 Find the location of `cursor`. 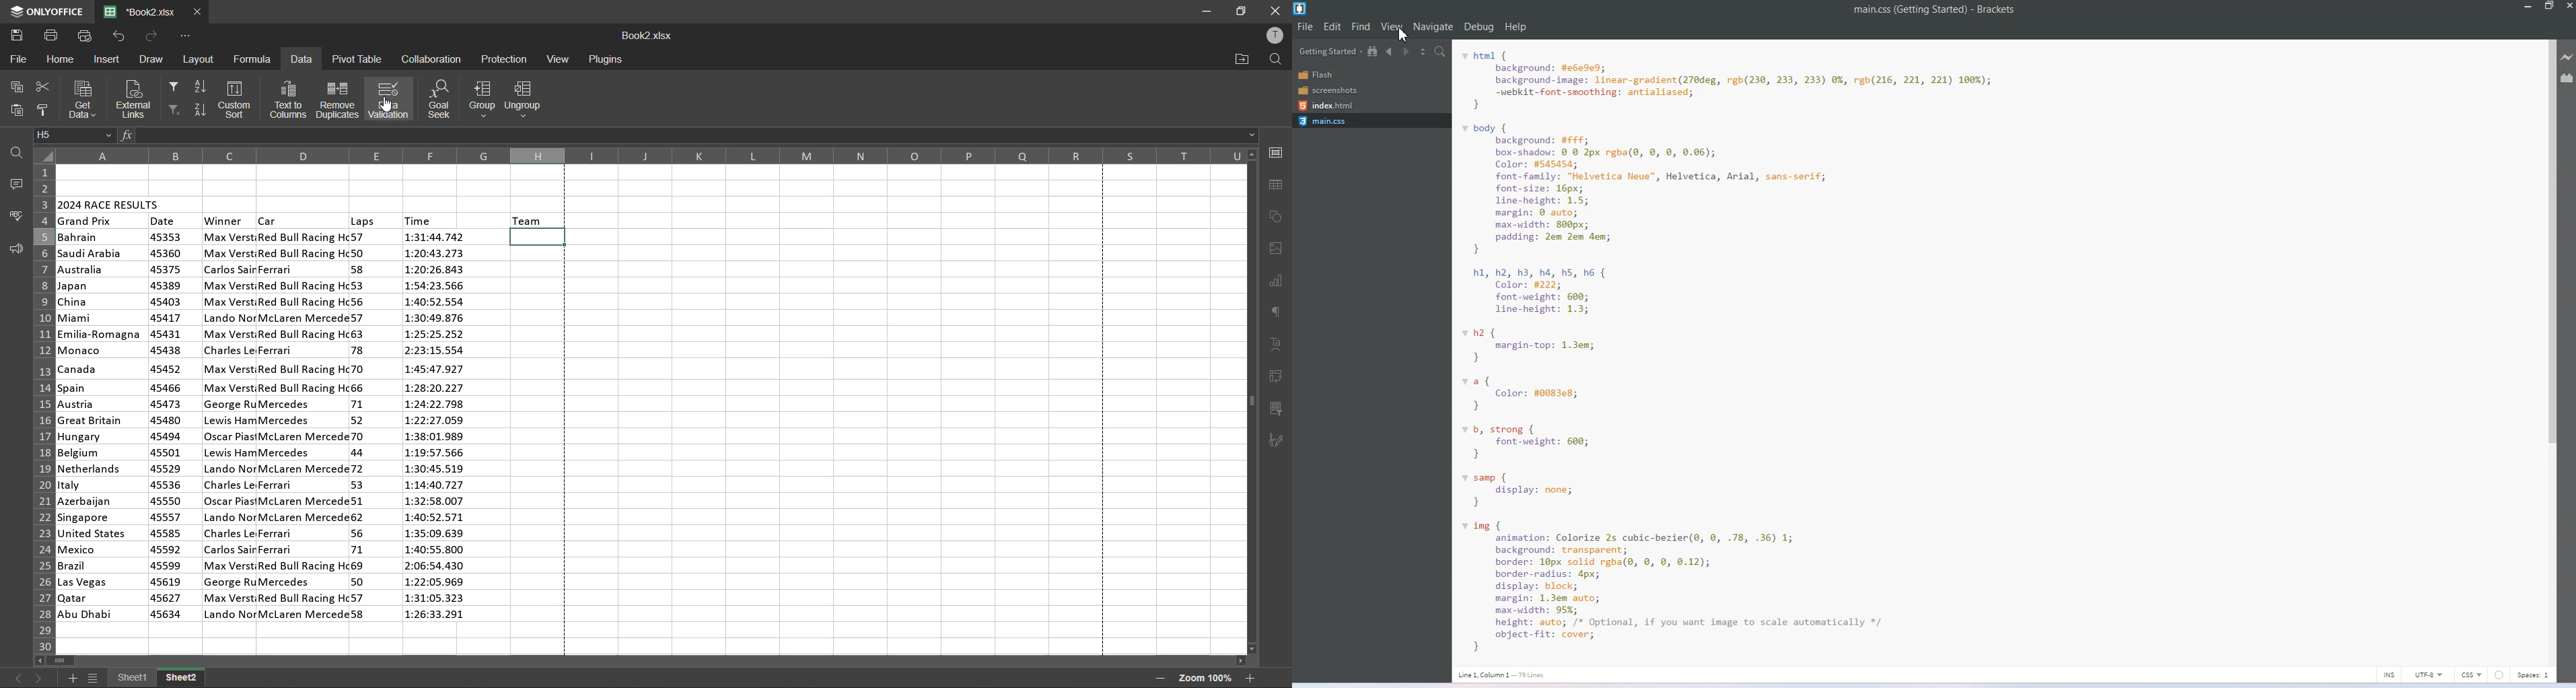

cursor is located at coordinates (386, 106).